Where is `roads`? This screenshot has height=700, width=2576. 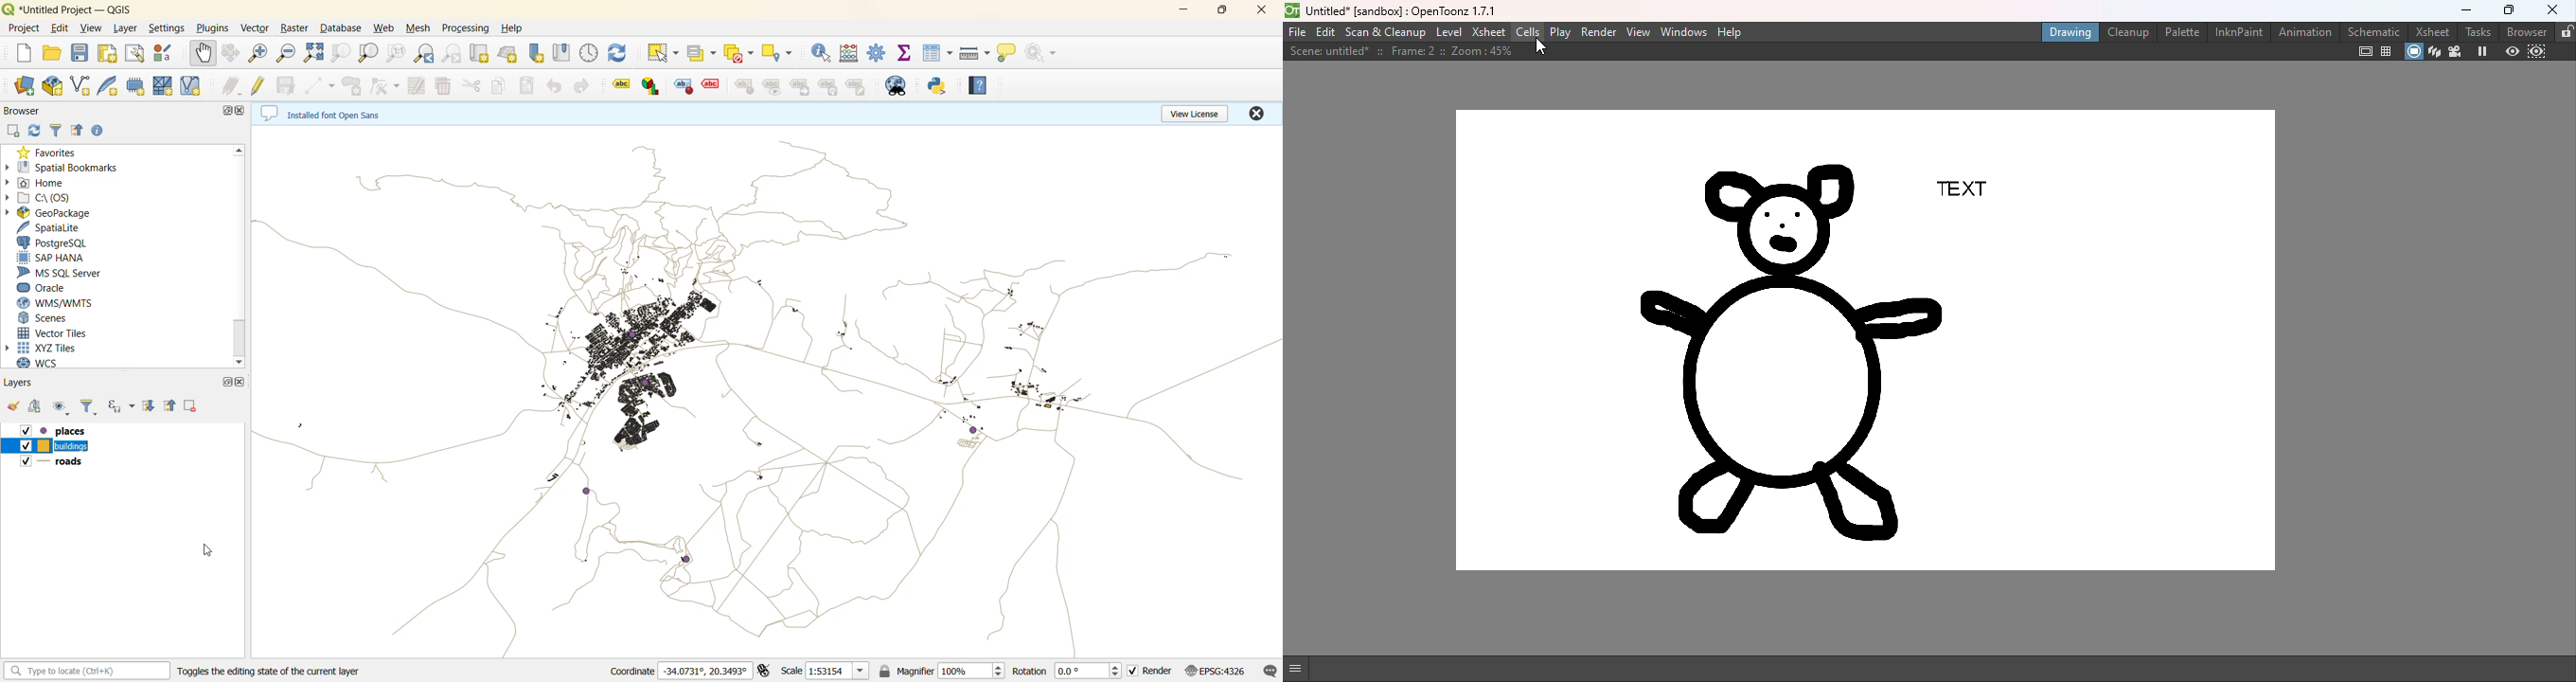 roads is located at coordinates (55, 464).